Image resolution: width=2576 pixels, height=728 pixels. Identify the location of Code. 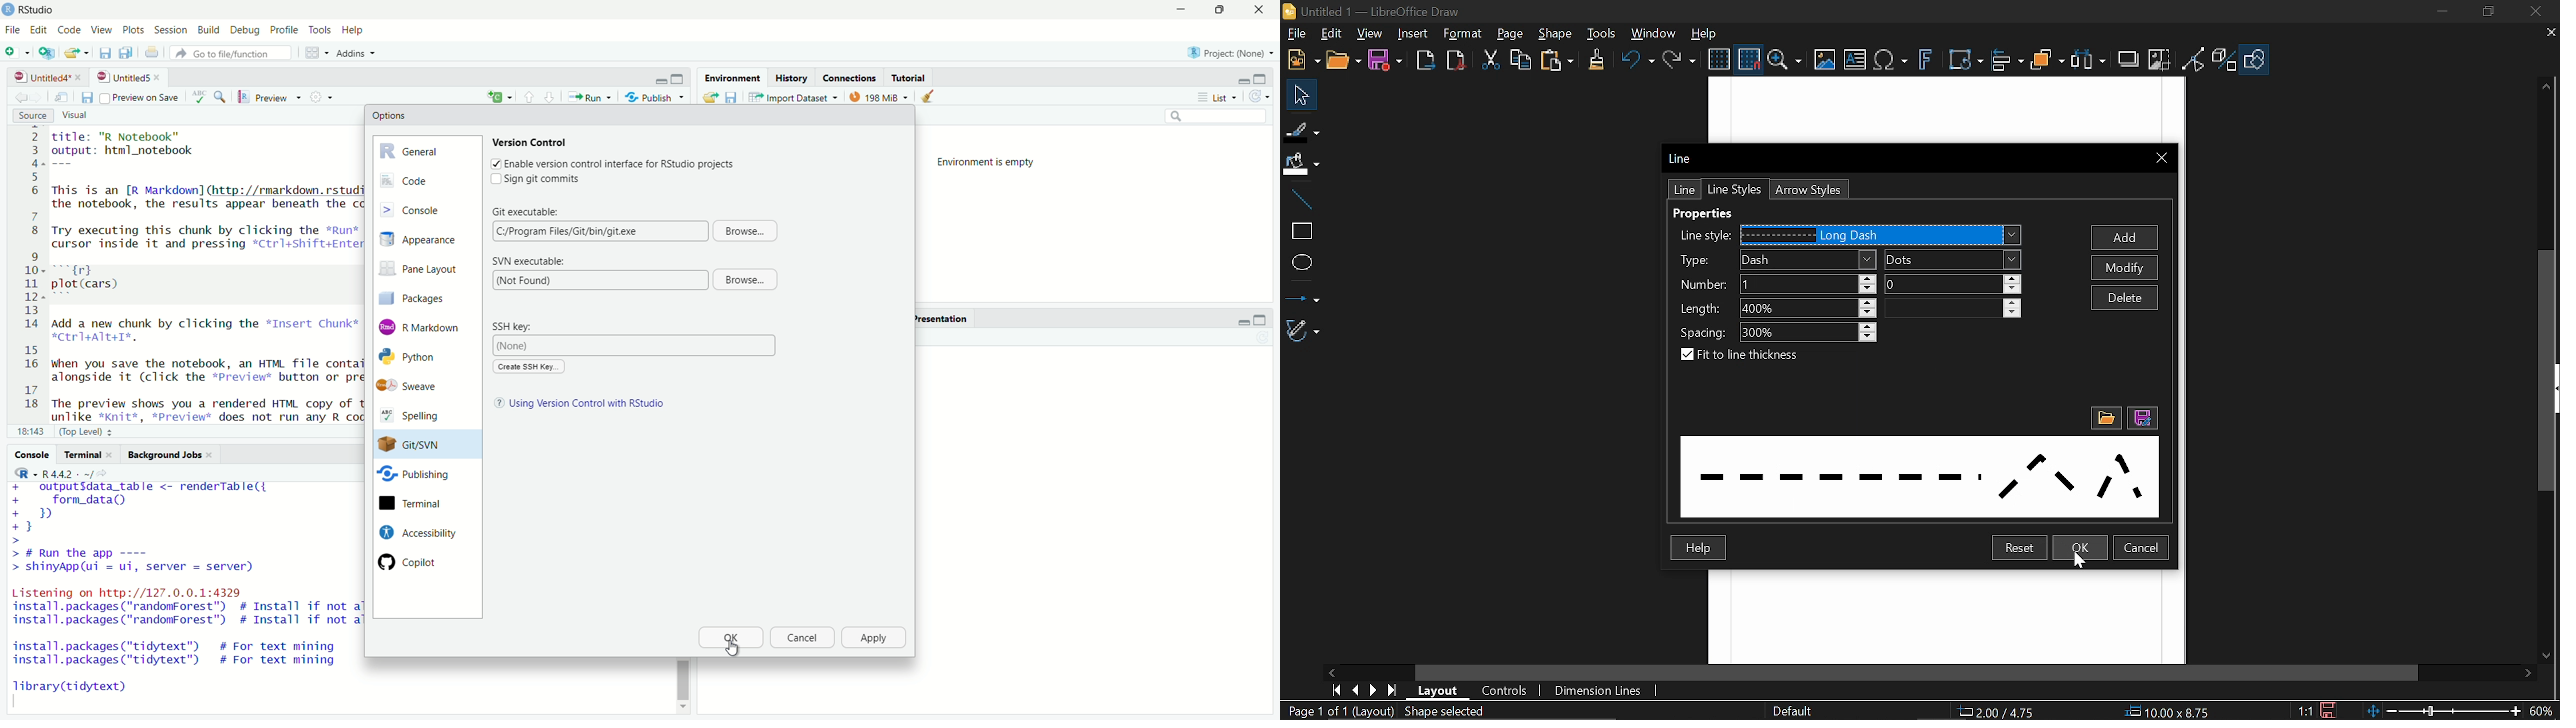
(426, 181).